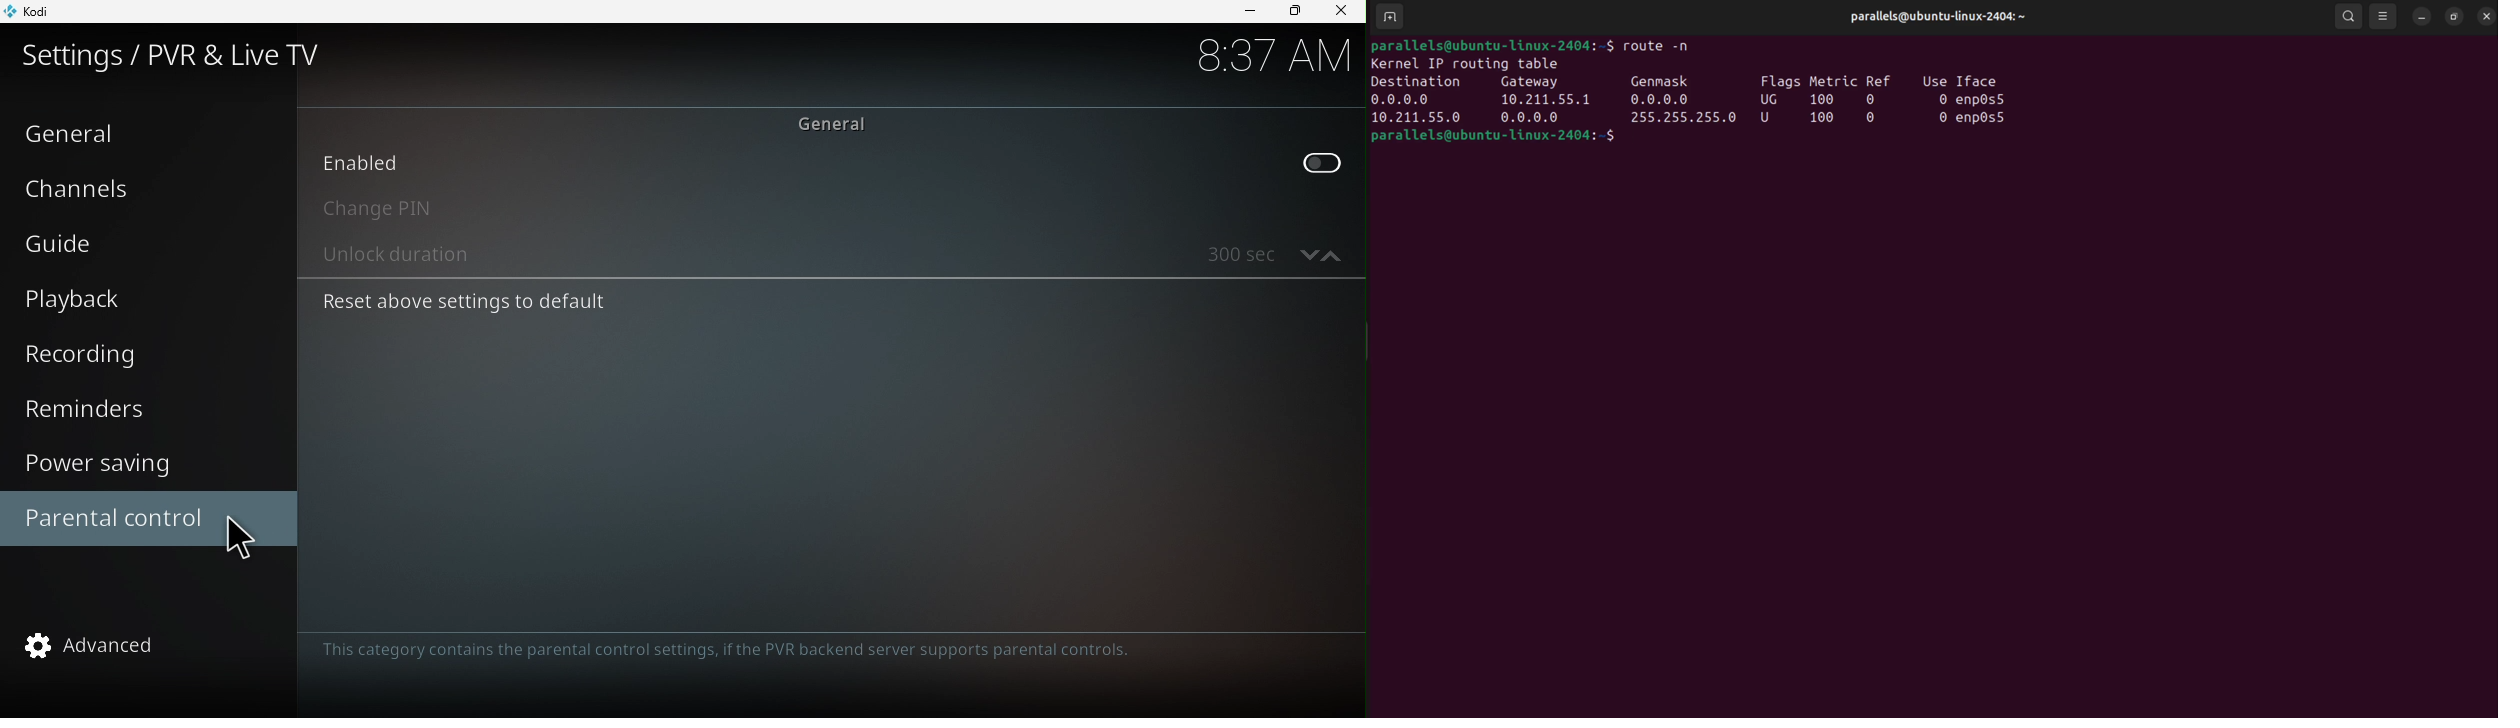  I want to click on use i face, so click(1965, 80).